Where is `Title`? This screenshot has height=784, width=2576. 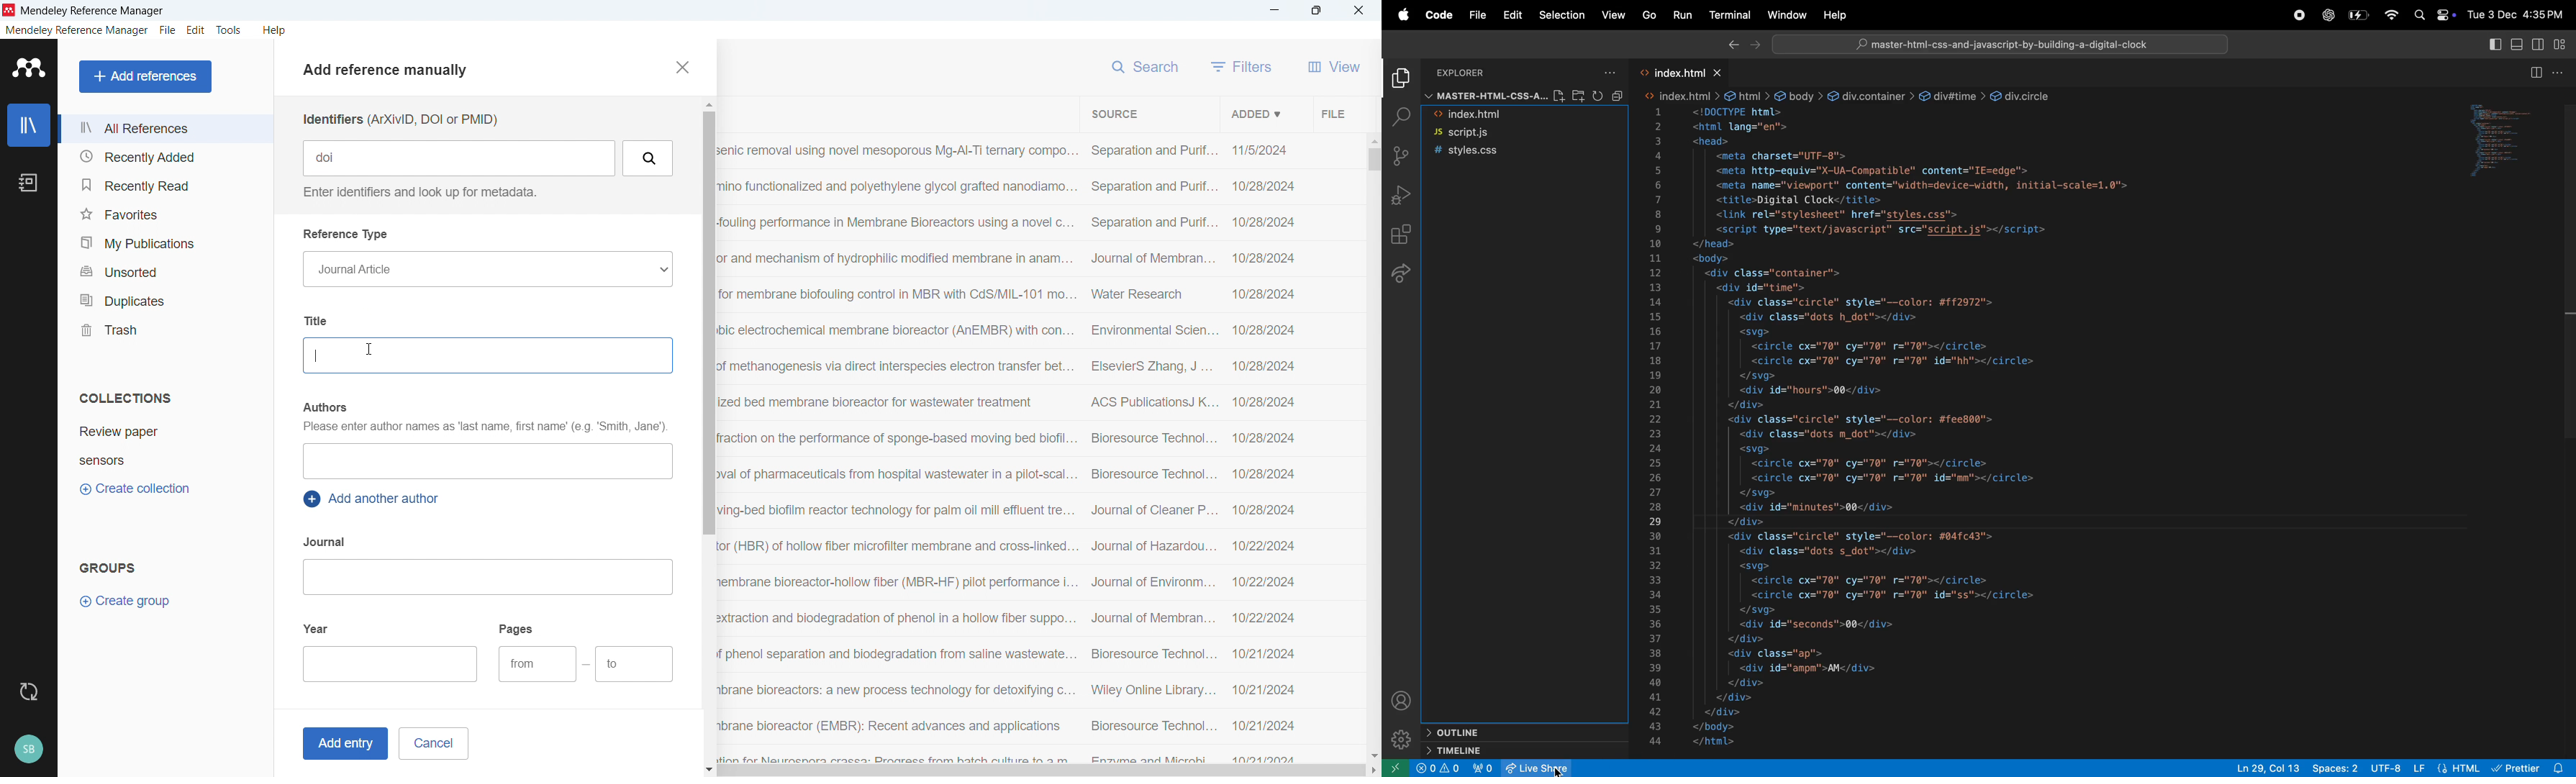 Title is located at coordinates (319, 320).